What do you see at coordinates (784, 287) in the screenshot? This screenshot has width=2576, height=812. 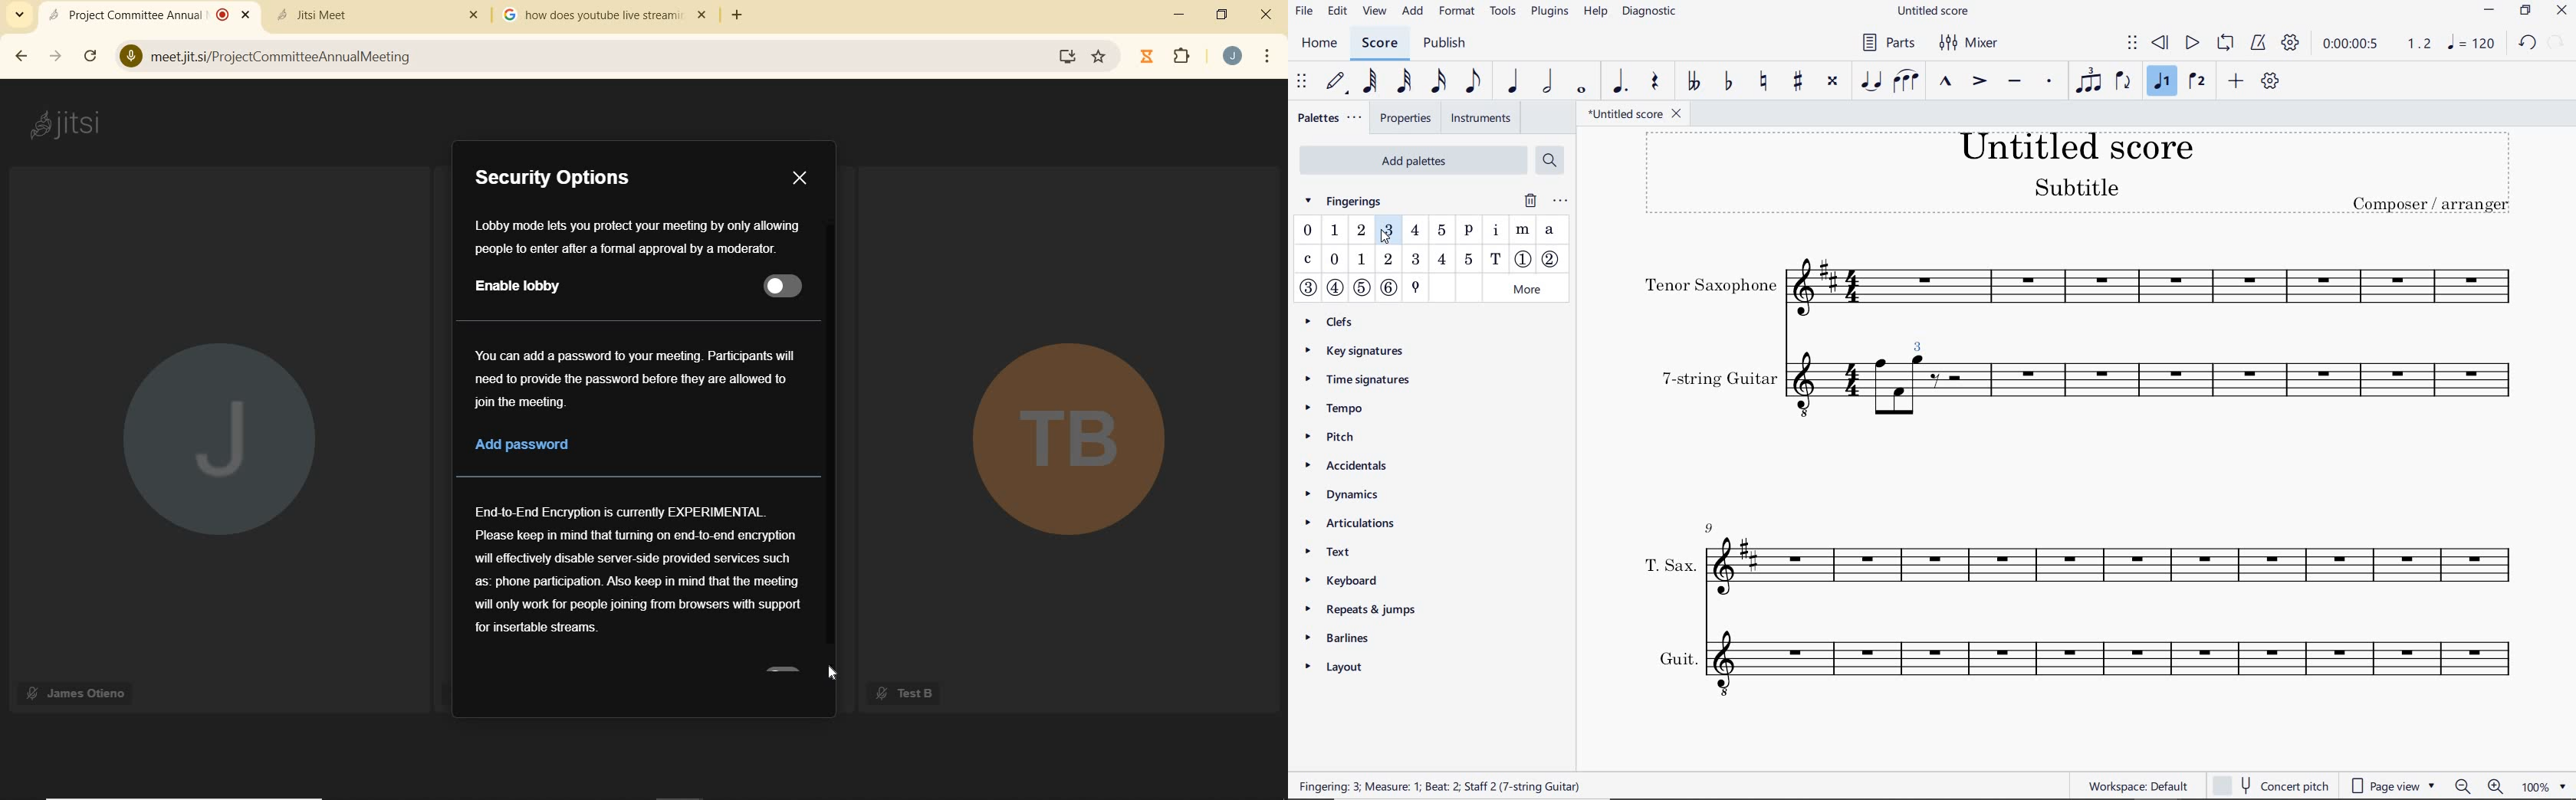 I see `slider` at bounding box center [784, 287].